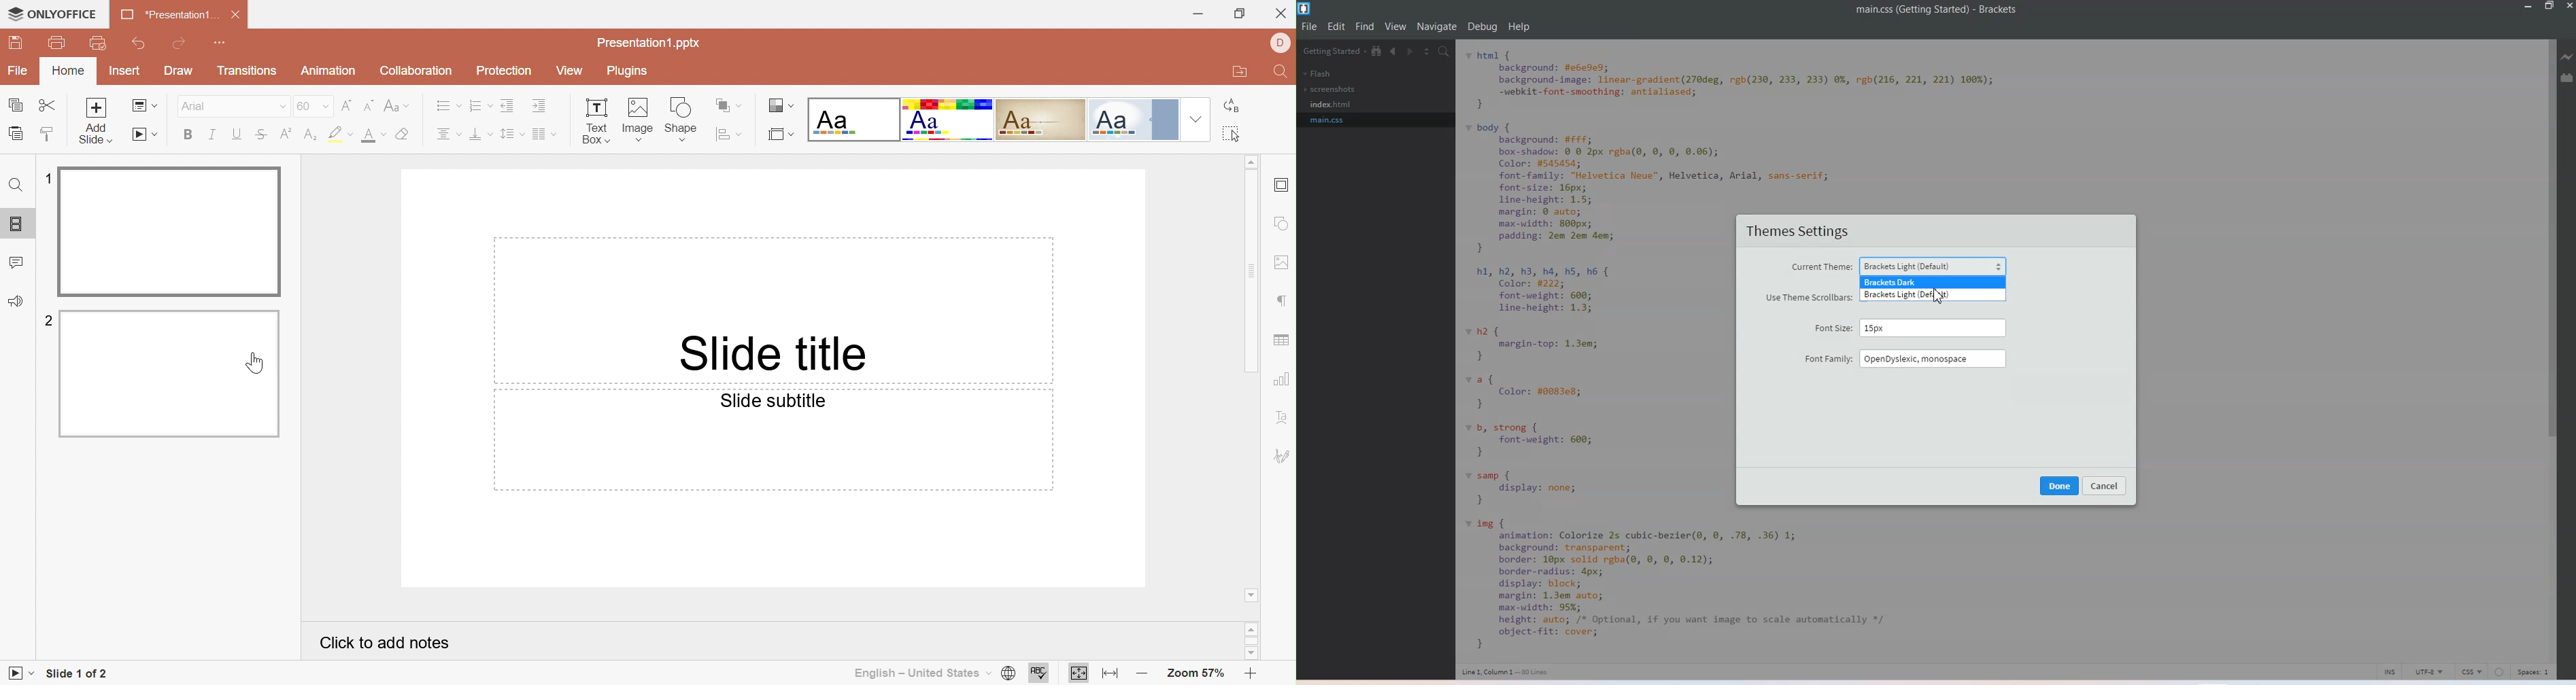 Image resolution: width=2576 pixels, height=700 pixels. What do you see at coordinates (1195, 122) in the screenshot?
I see `Drop Down` at bounding box center [1195, 122].